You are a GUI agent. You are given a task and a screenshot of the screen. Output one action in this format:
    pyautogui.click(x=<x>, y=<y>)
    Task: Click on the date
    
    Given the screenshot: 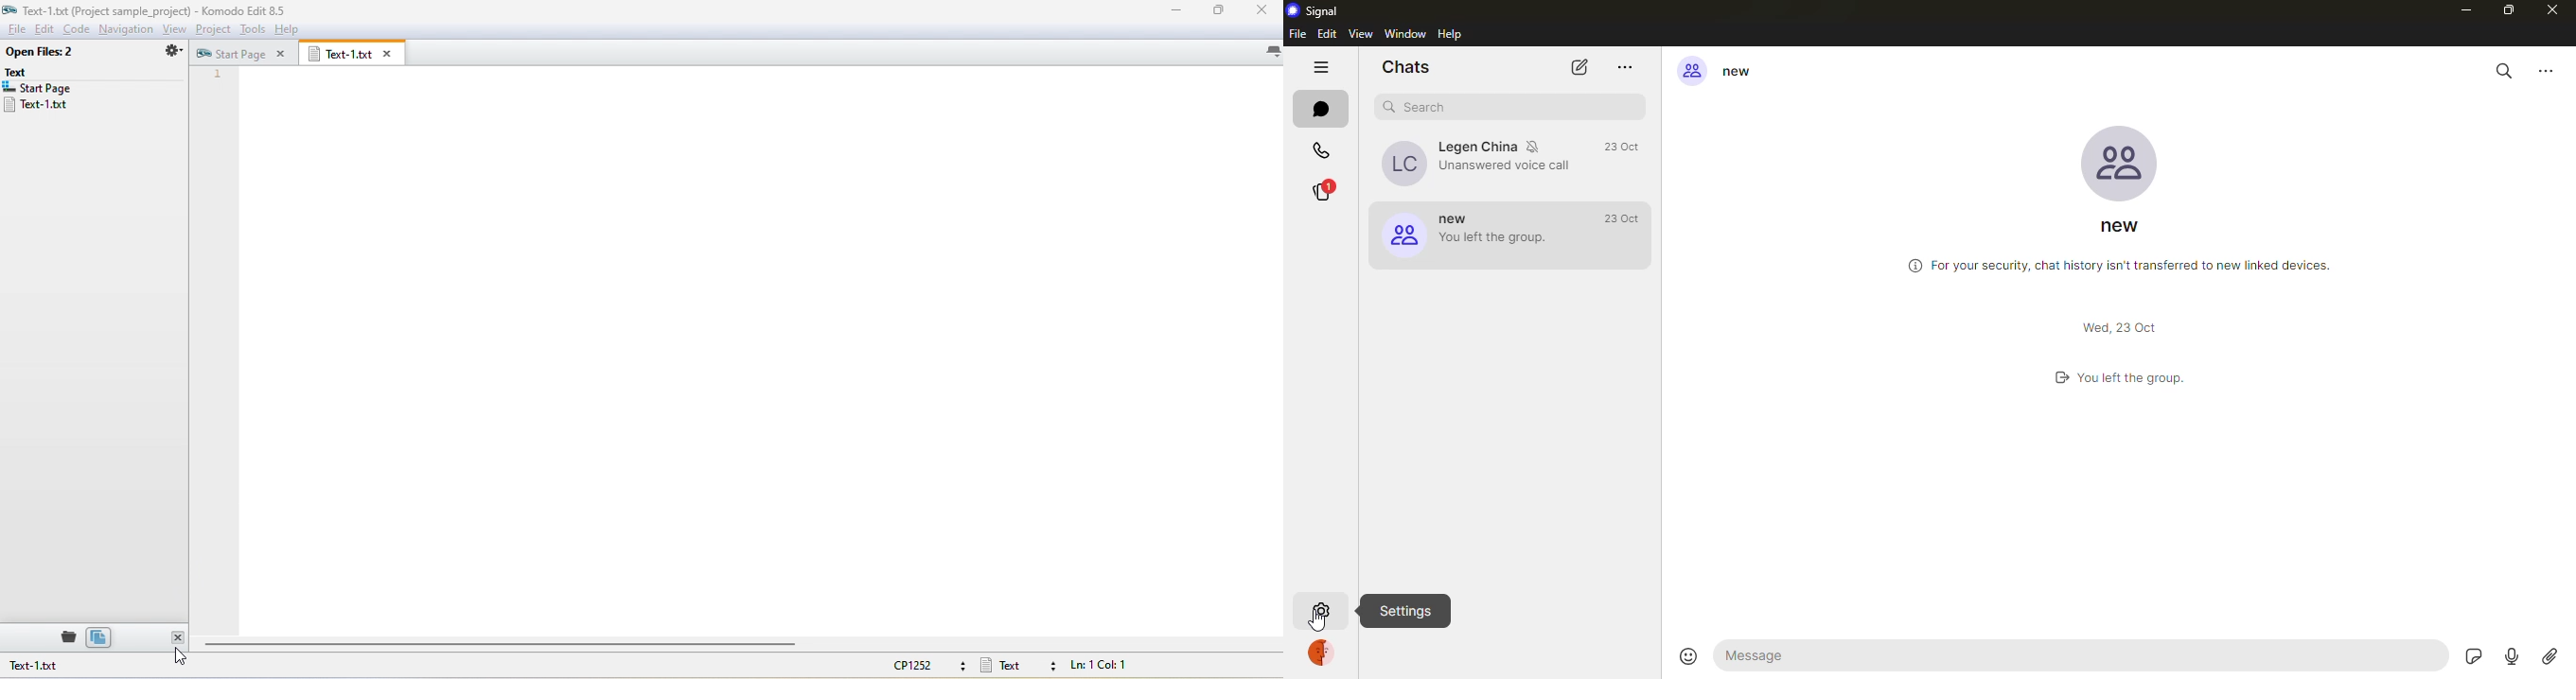 What is the action you would take?
    pyautogui.click(x=2120, y=327)
    